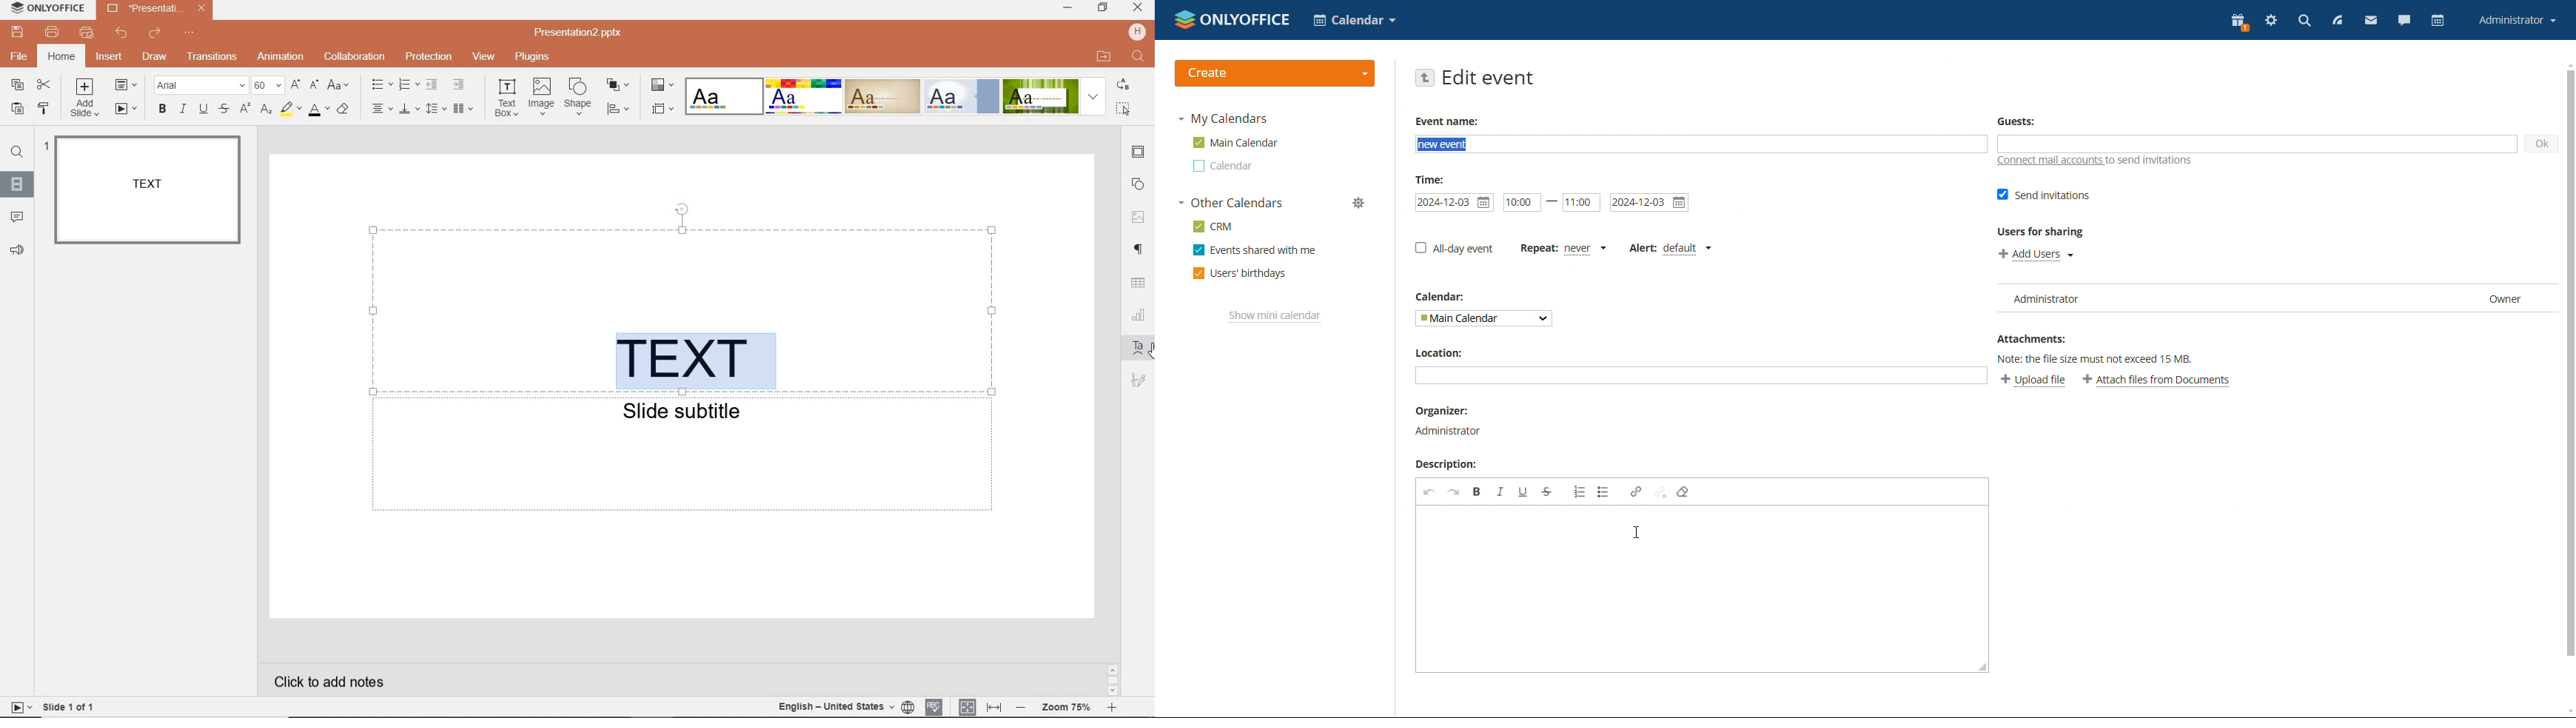 The height and width of the screenshot is (728, 2576). I want to click on SELECT SLIDE SIZE, so click(664, 109).